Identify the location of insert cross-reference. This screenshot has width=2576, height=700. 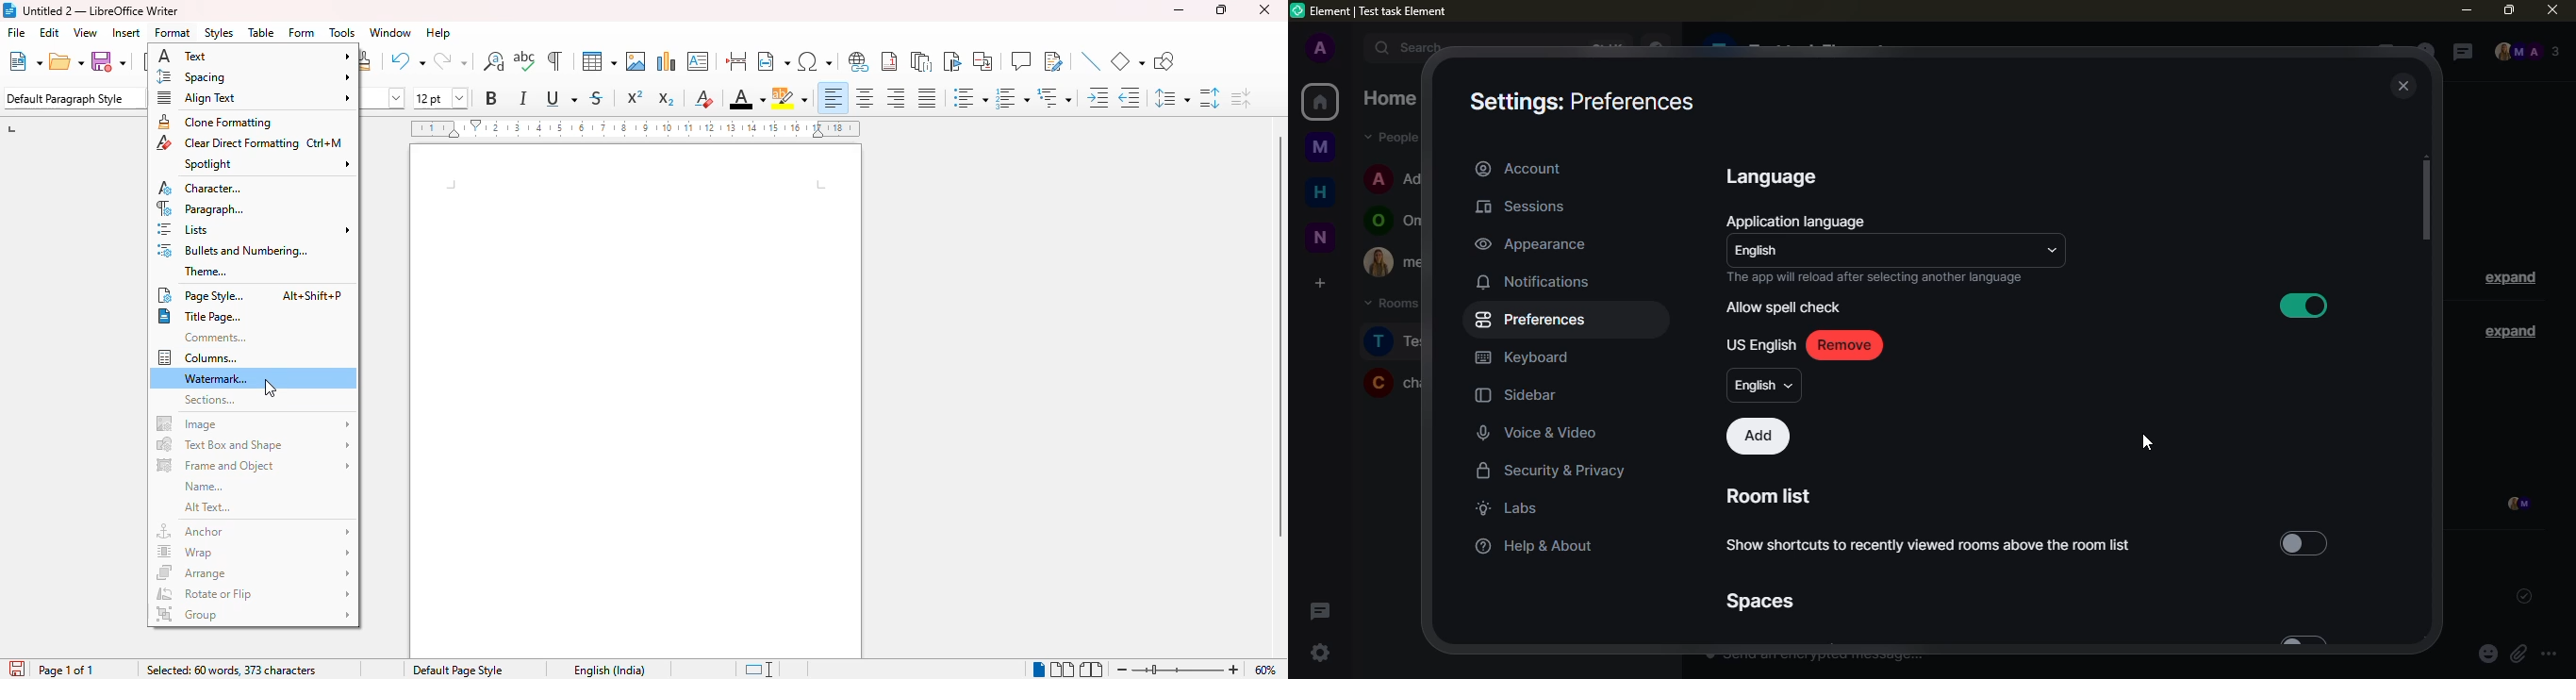
(982, 61).